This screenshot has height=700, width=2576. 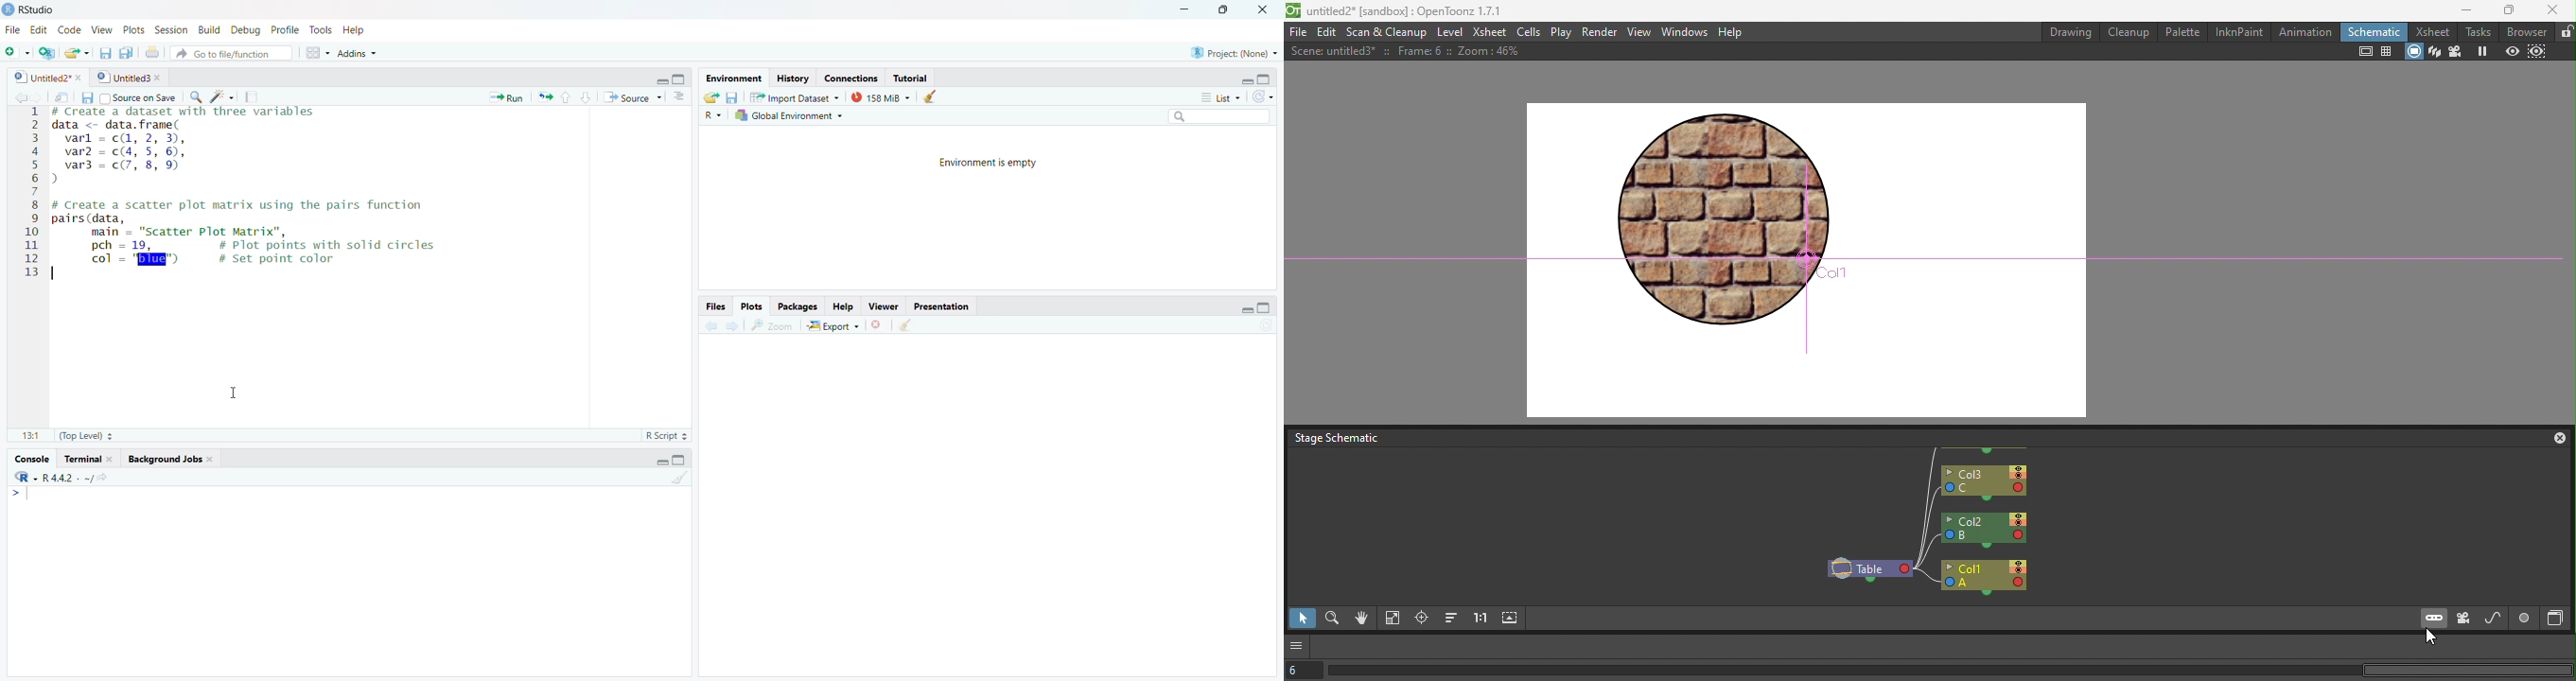 What do you see at coordinates (39, 29) in the screenshot?
I see `Edit` at bounding box center [39, 29].